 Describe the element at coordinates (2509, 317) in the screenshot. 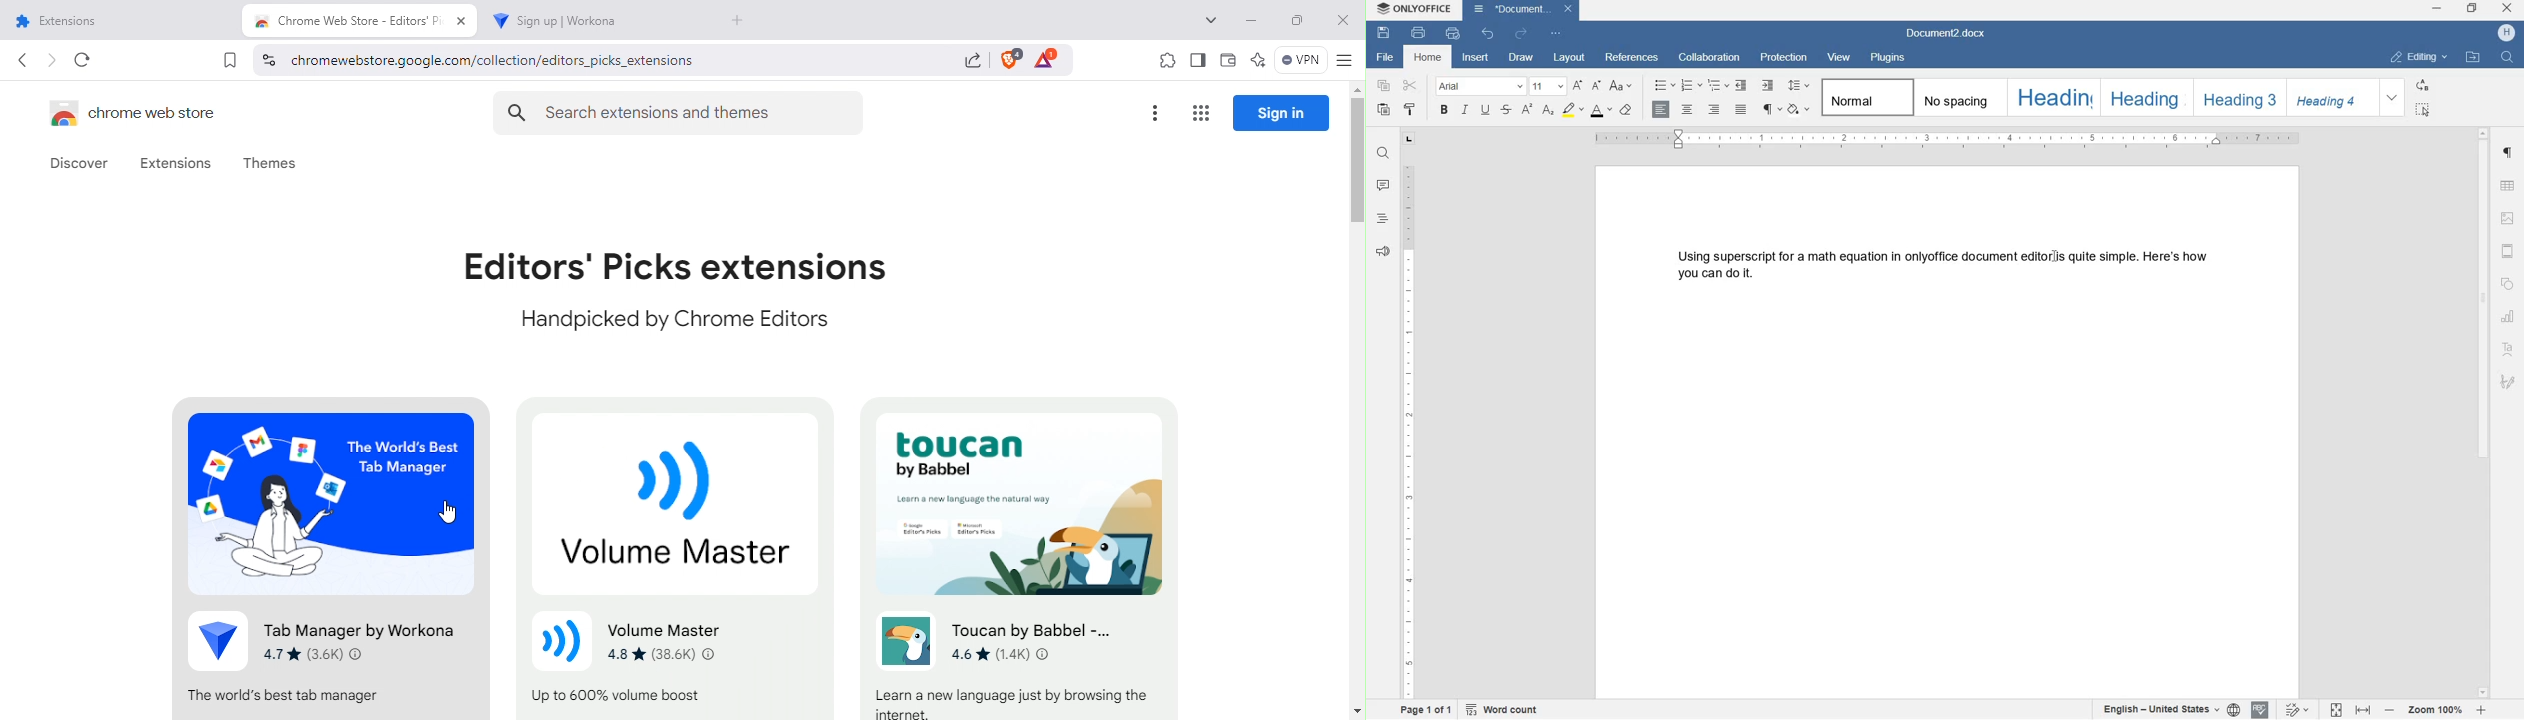

I see `chart` at that location.